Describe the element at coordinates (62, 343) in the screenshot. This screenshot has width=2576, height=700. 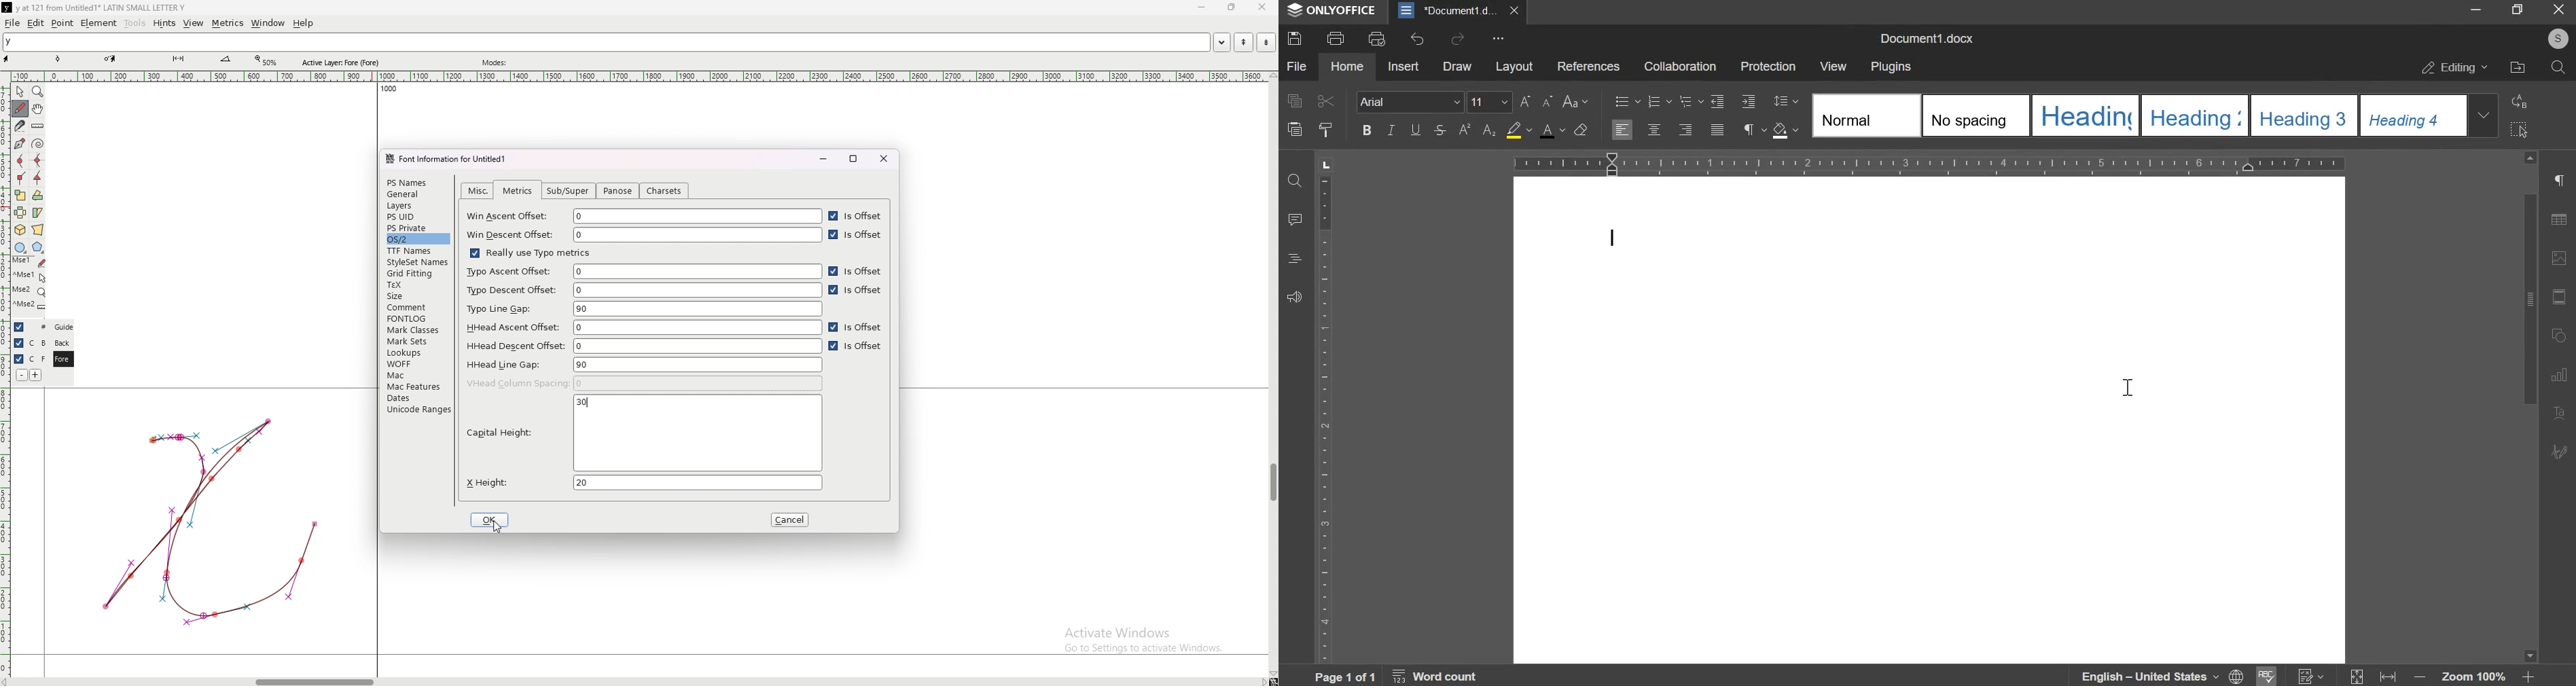
I see `back` at that location.